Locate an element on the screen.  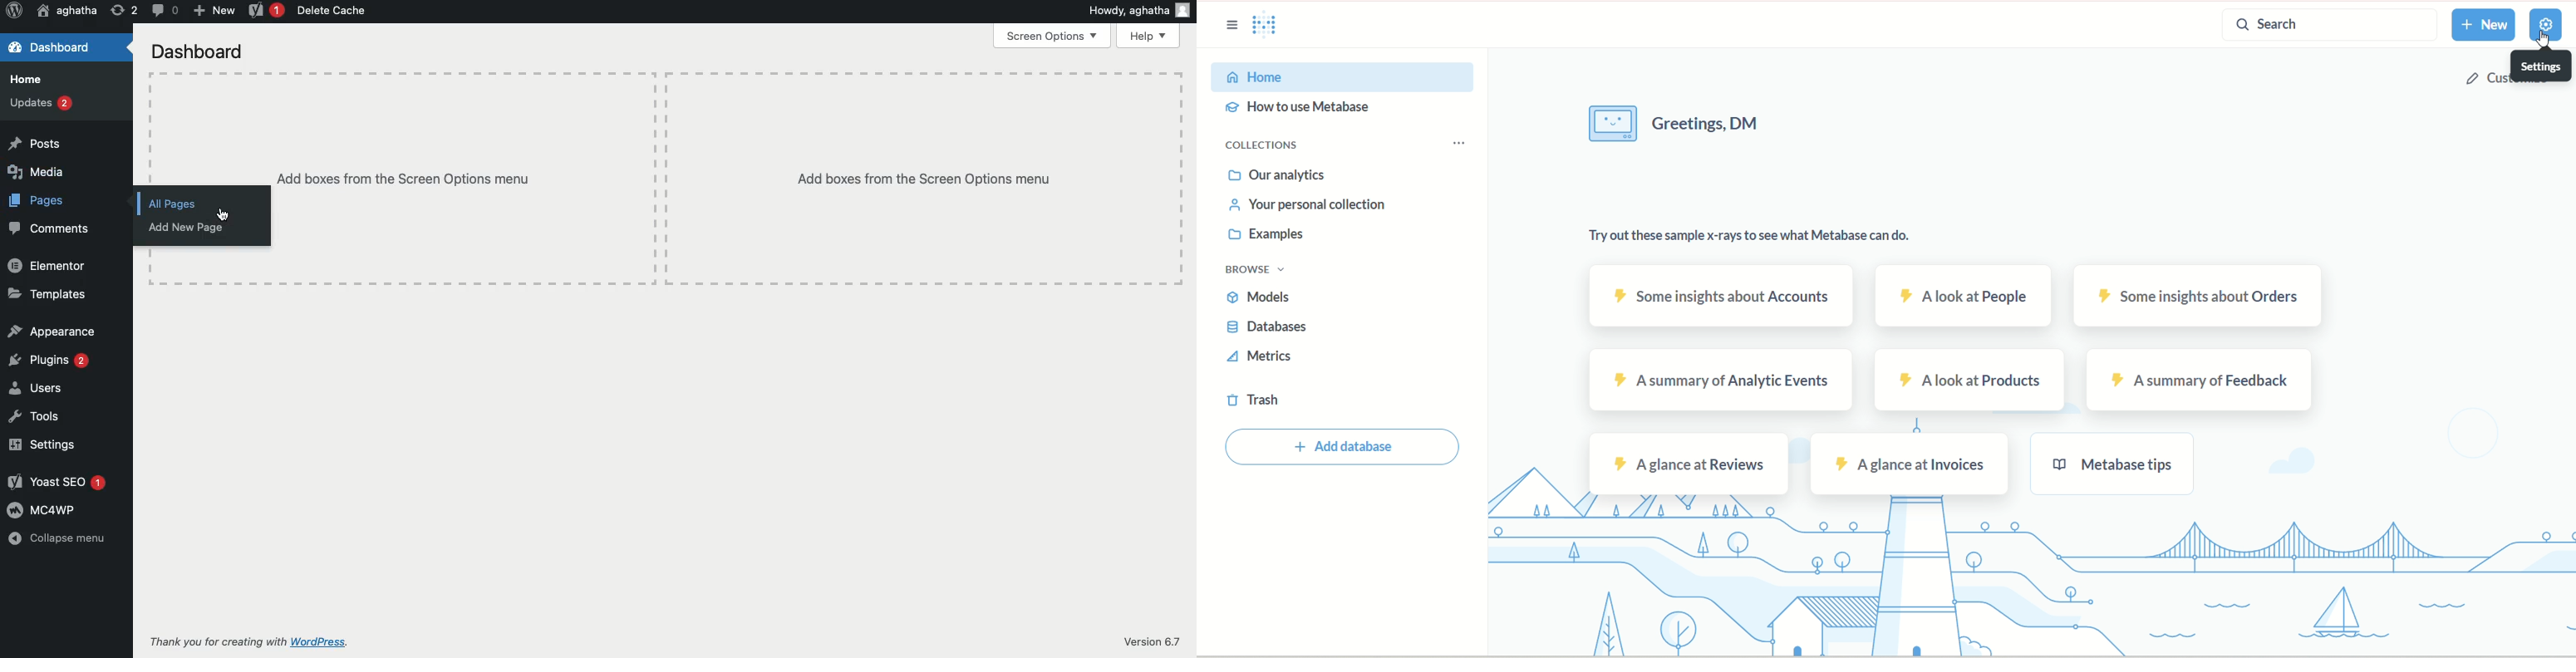
Settings is located at coordinates (39, 445).